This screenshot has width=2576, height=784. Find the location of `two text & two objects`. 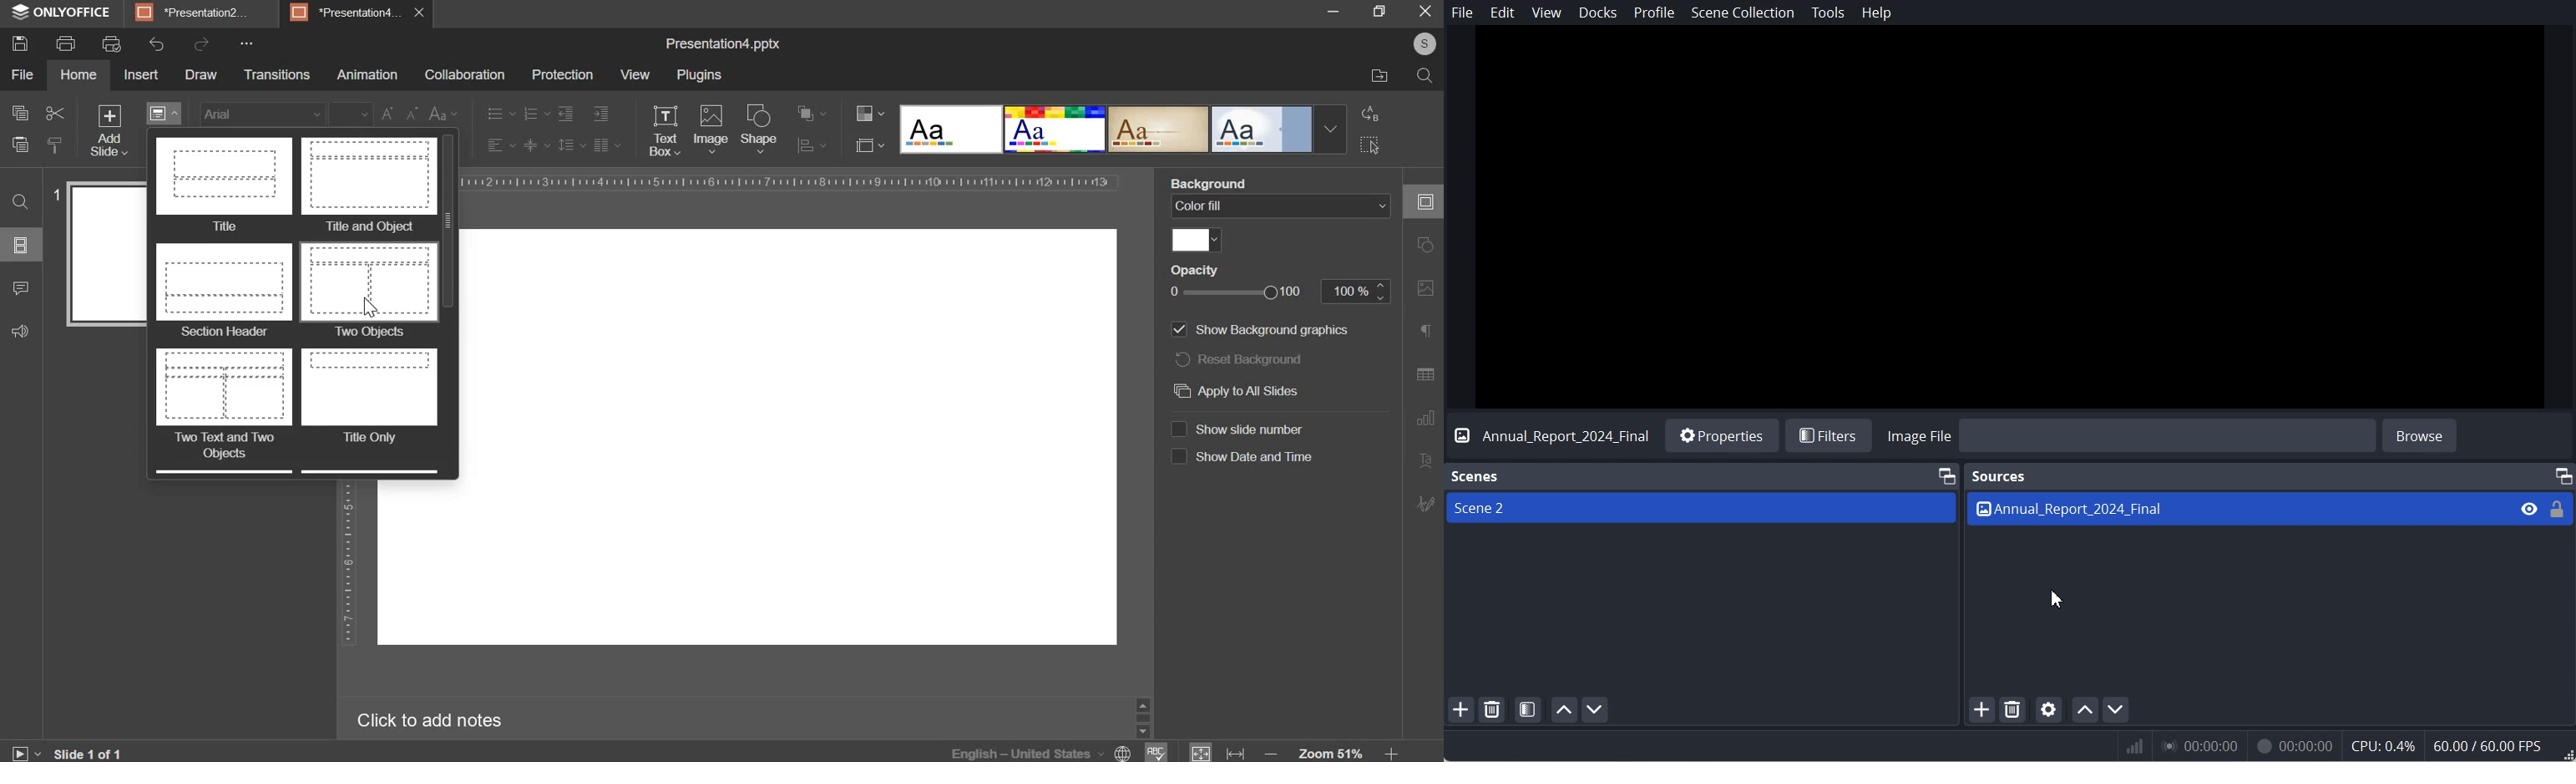

two text & two objects is located at coordinates (225, 403).